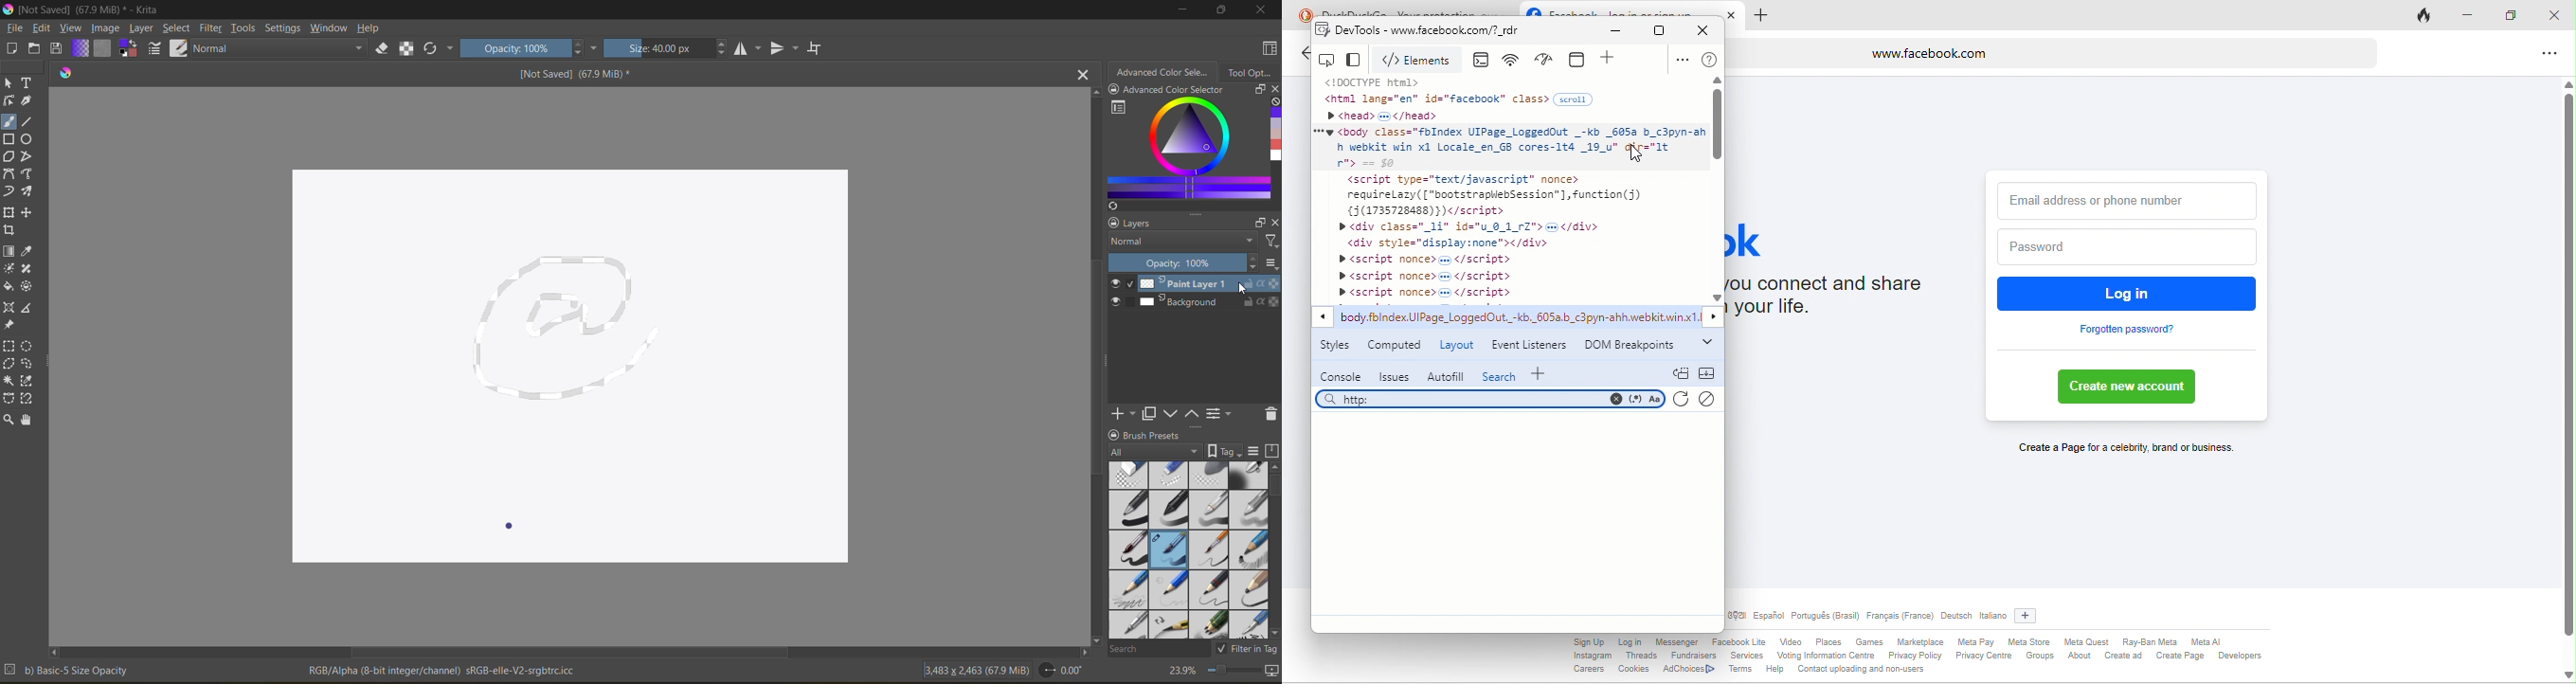 The width and height of the screenshot is (2576, 700). I want to click on calligraphy, so click(27, 101).